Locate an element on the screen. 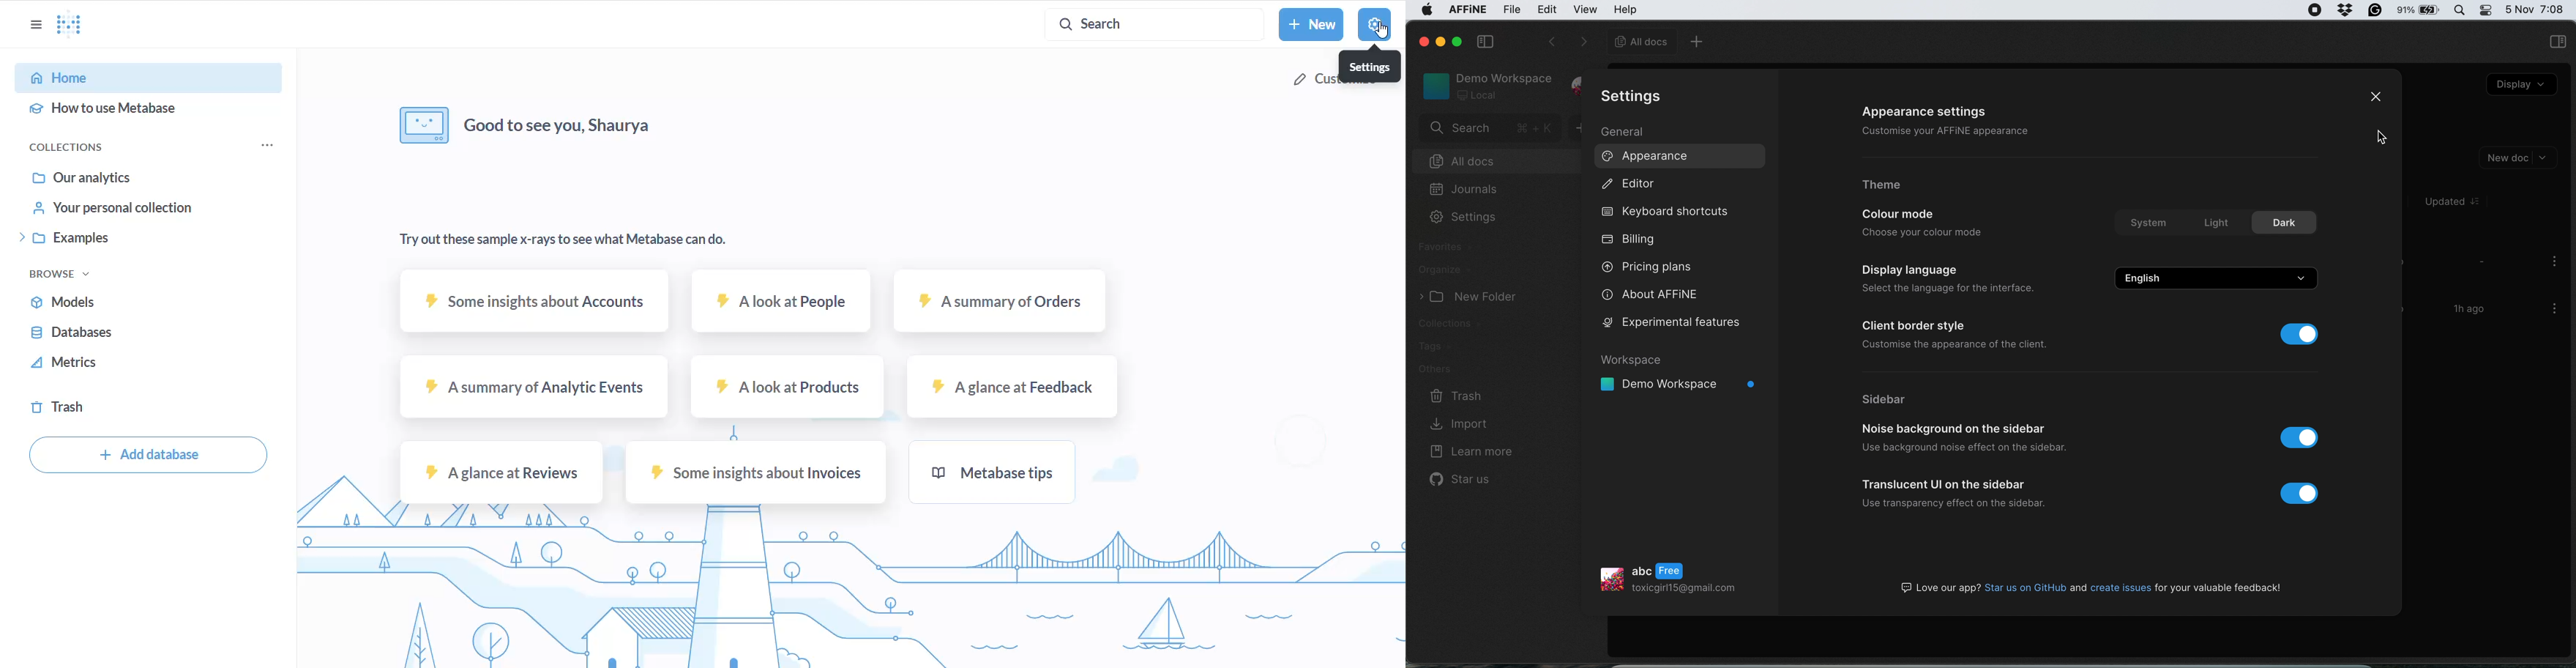 Image resolution: width=2576 pixels, height=672 pixels. toggle button is located at coordinates (2301, 495).